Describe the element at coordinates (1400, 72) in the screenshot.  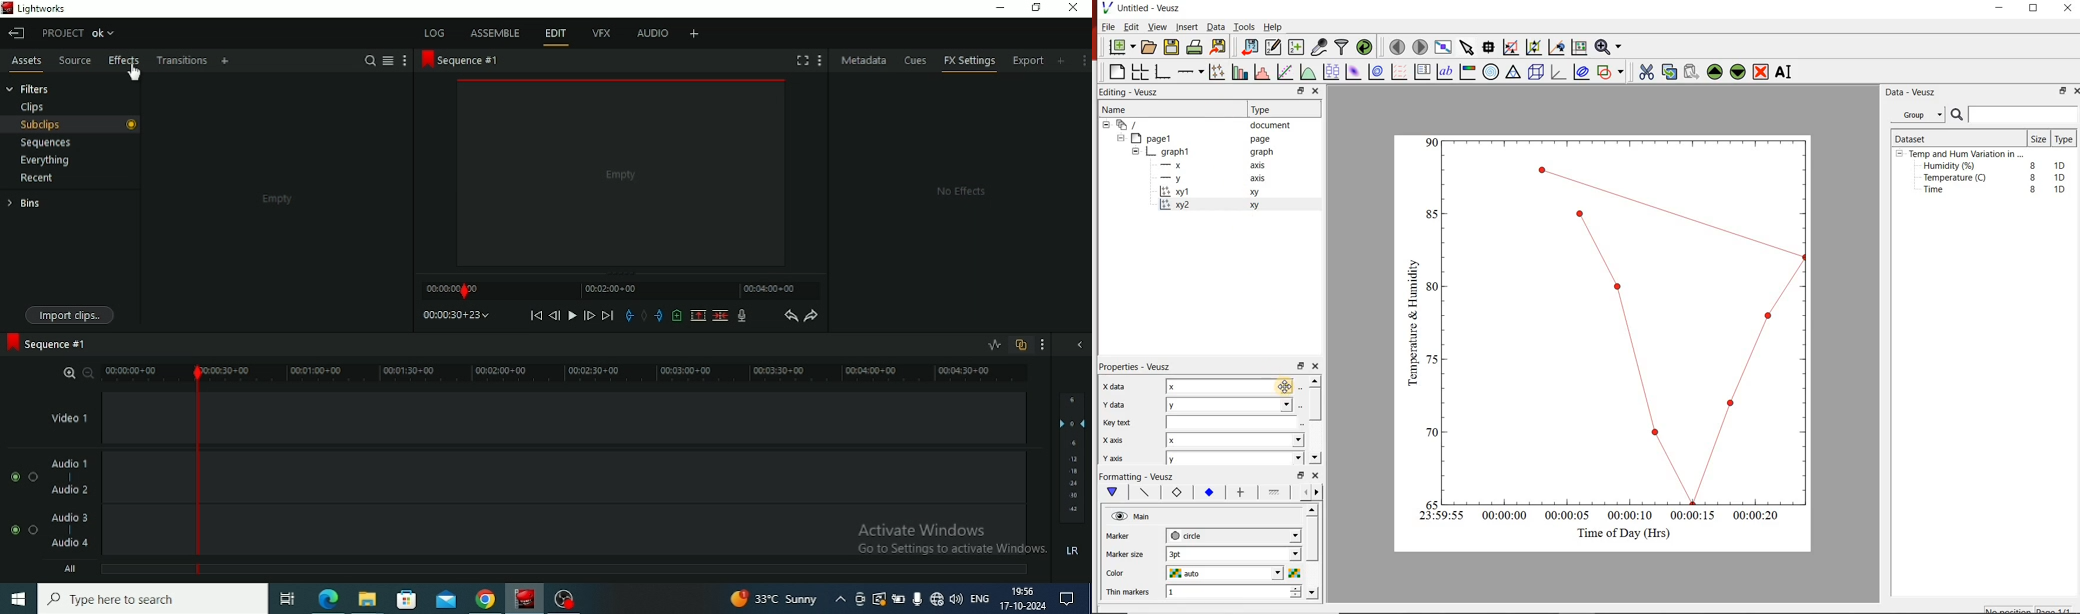
I see `plot a vector field` at that location.